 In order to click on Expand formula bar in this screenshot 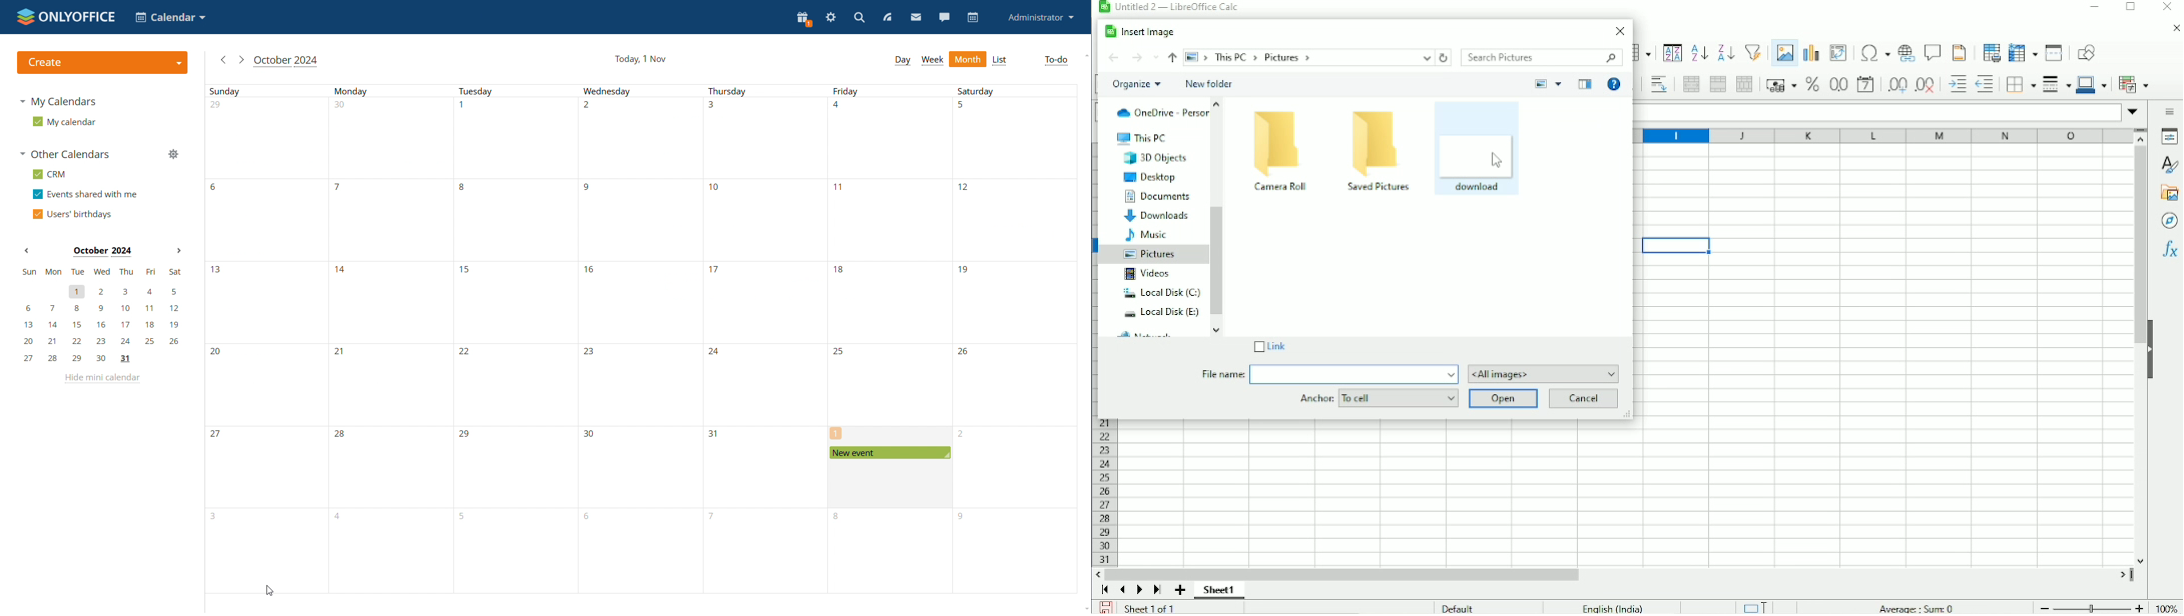, I will do `click(2133, 111)`.